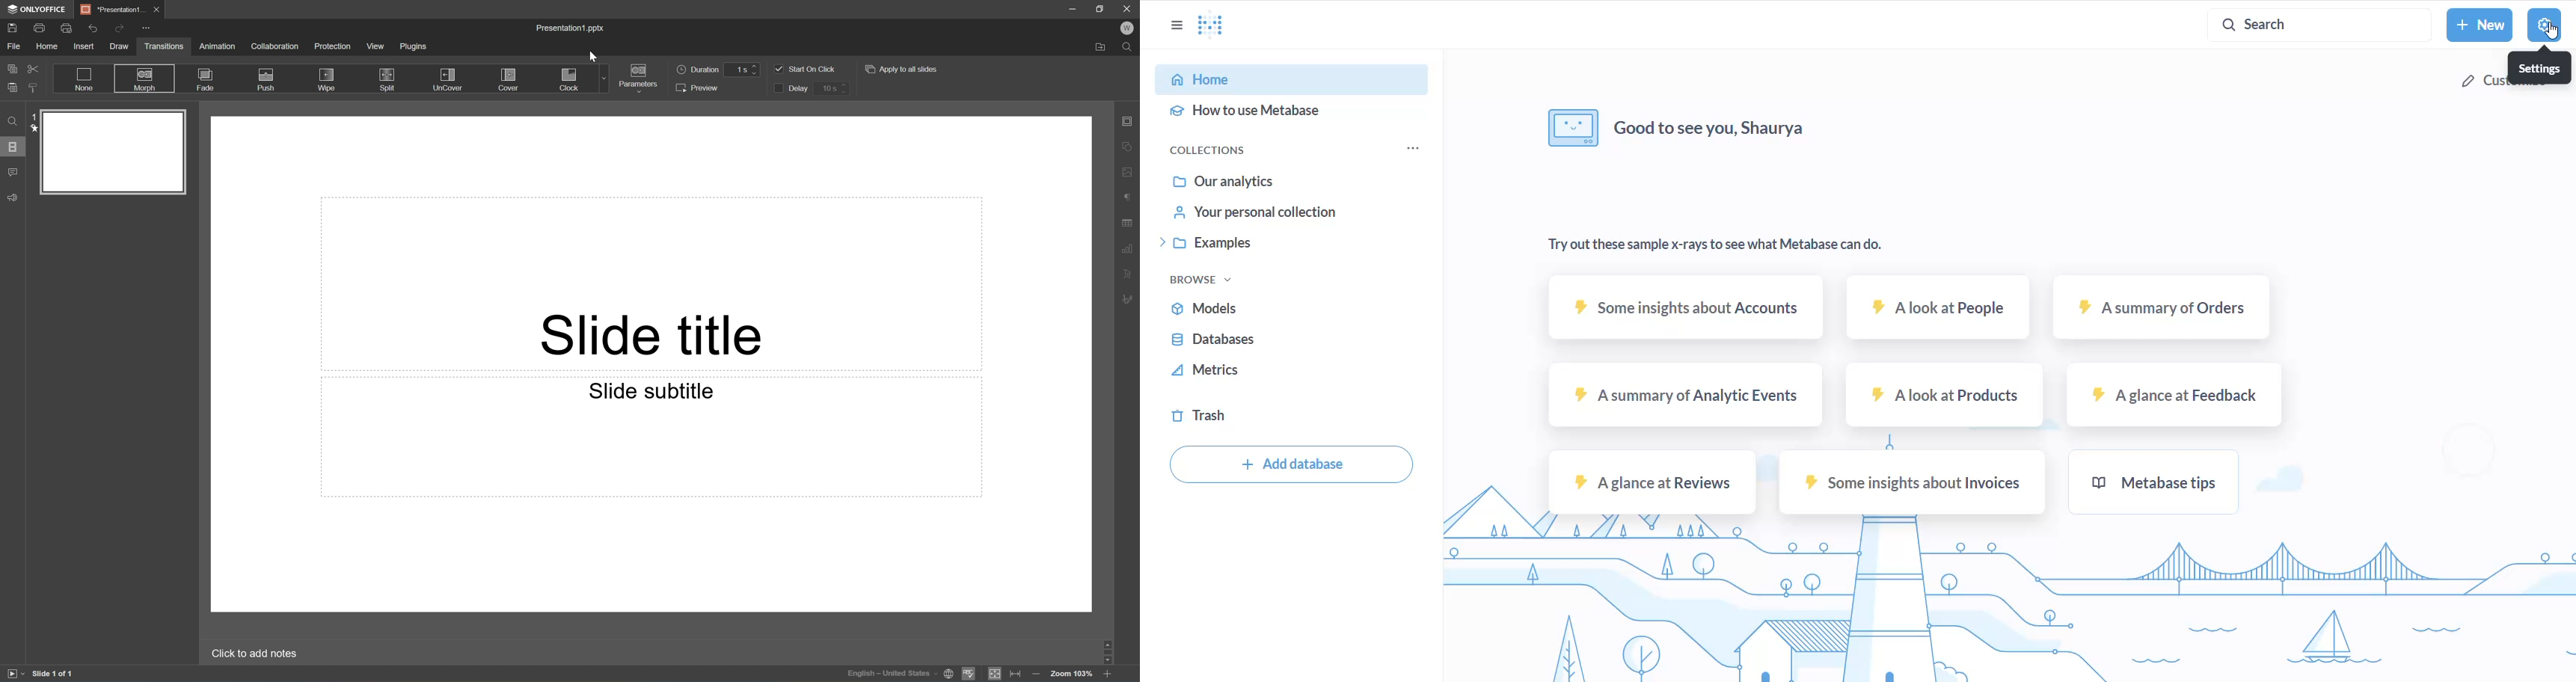 This screenshot has height=700, width=2576. Describe the element at coordinates (205, 79) in the screenshot. I see `Fade` at that location.